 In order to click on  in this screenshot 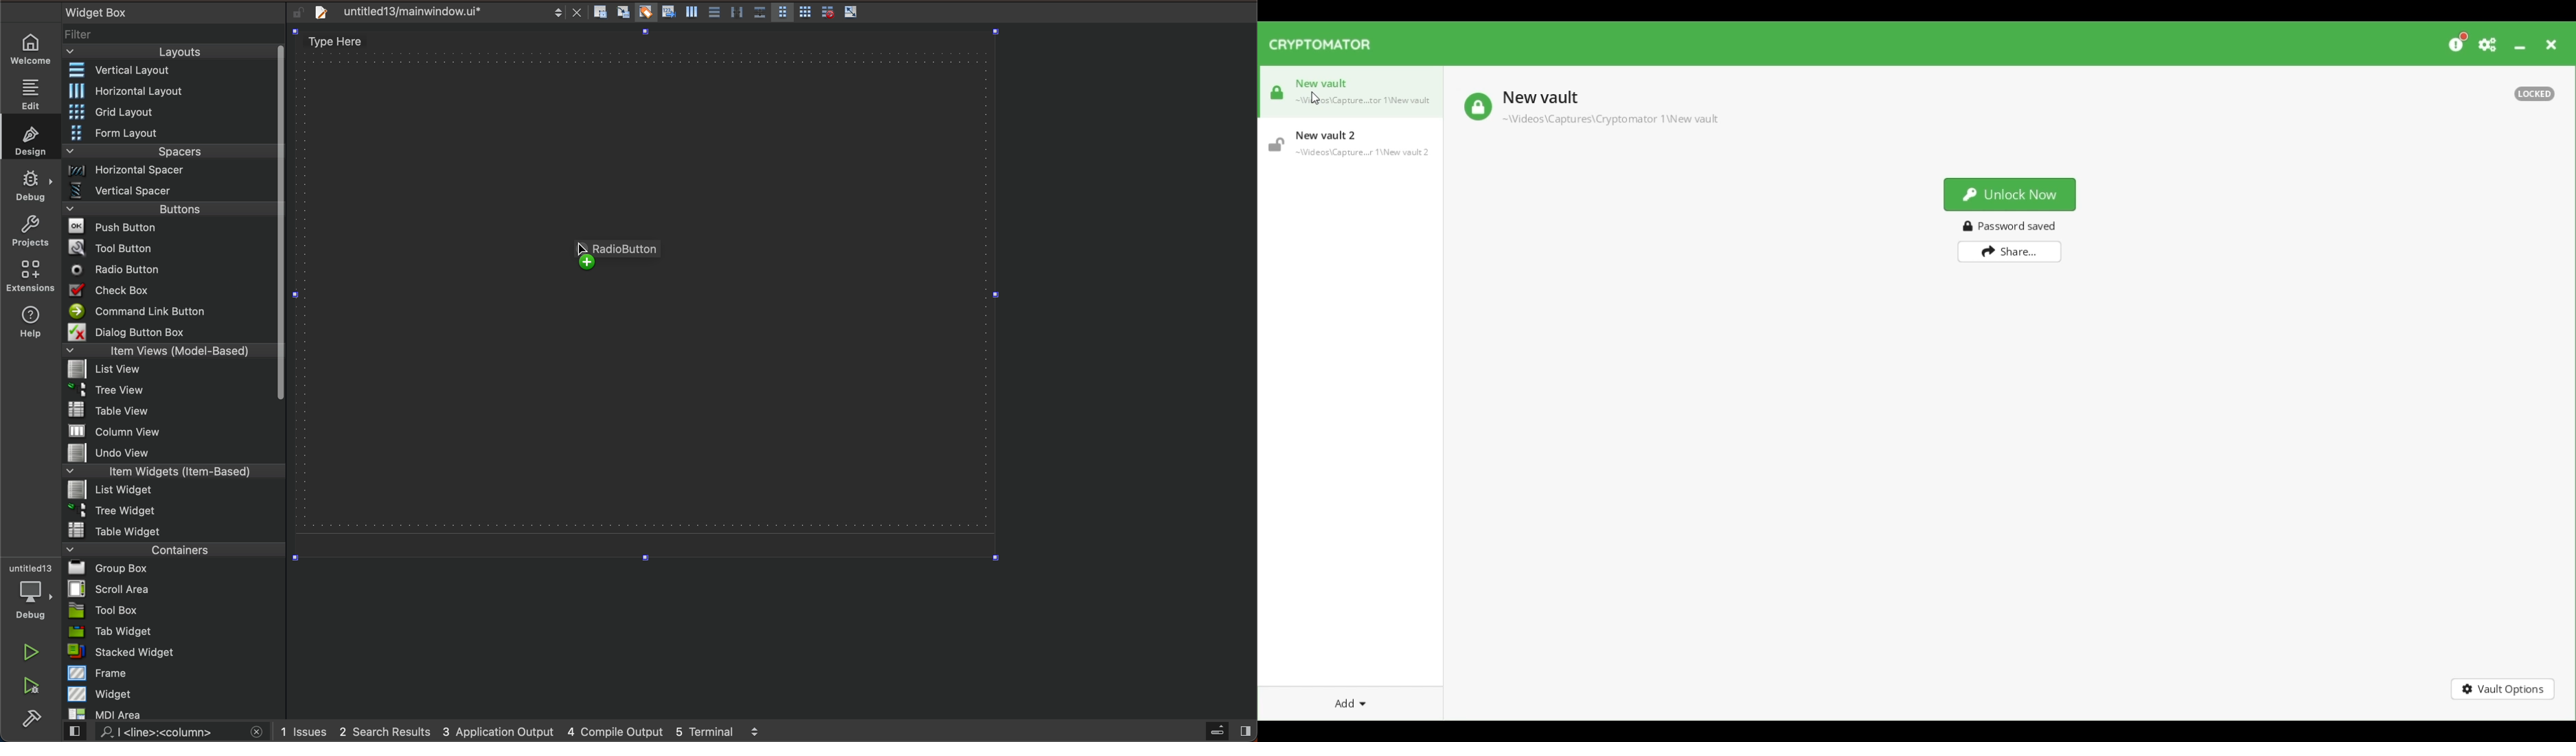, I will do `click(759, 13)`.